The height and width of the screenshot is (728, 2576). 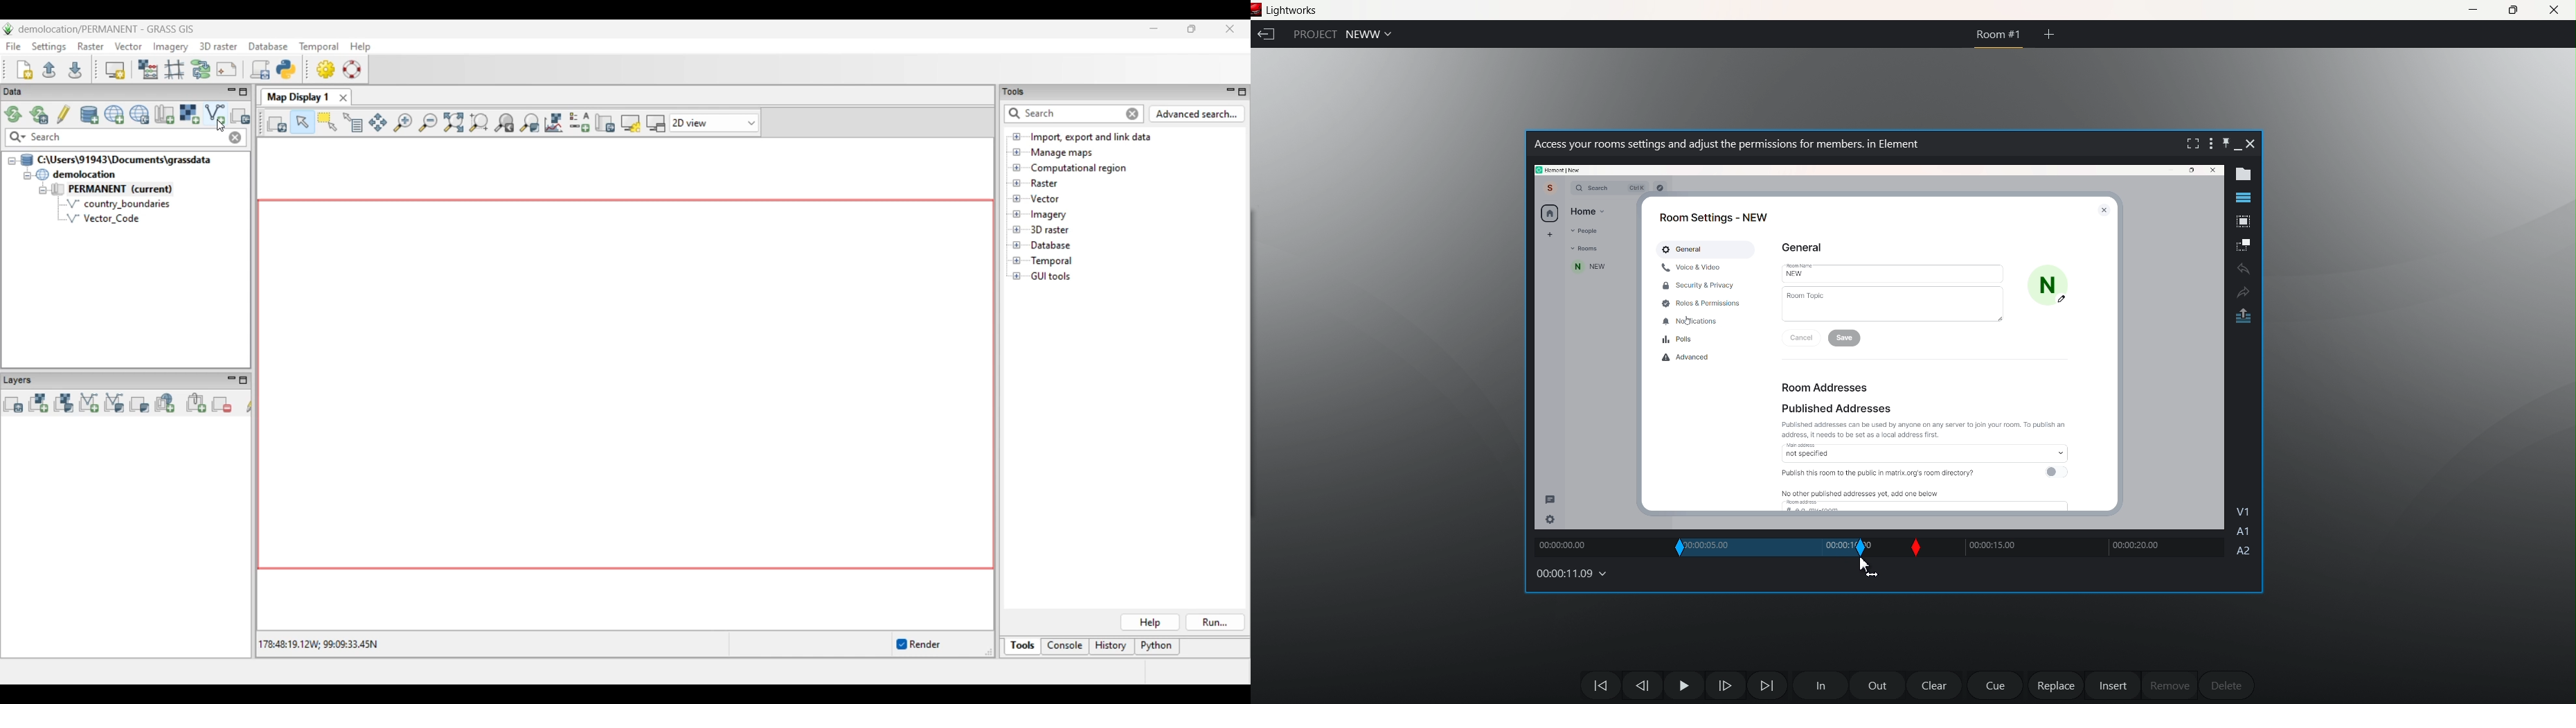 What do you see at coordinates (2052, 684) in the screenshot?
I see `replace` at bounding box center [2052, 684].